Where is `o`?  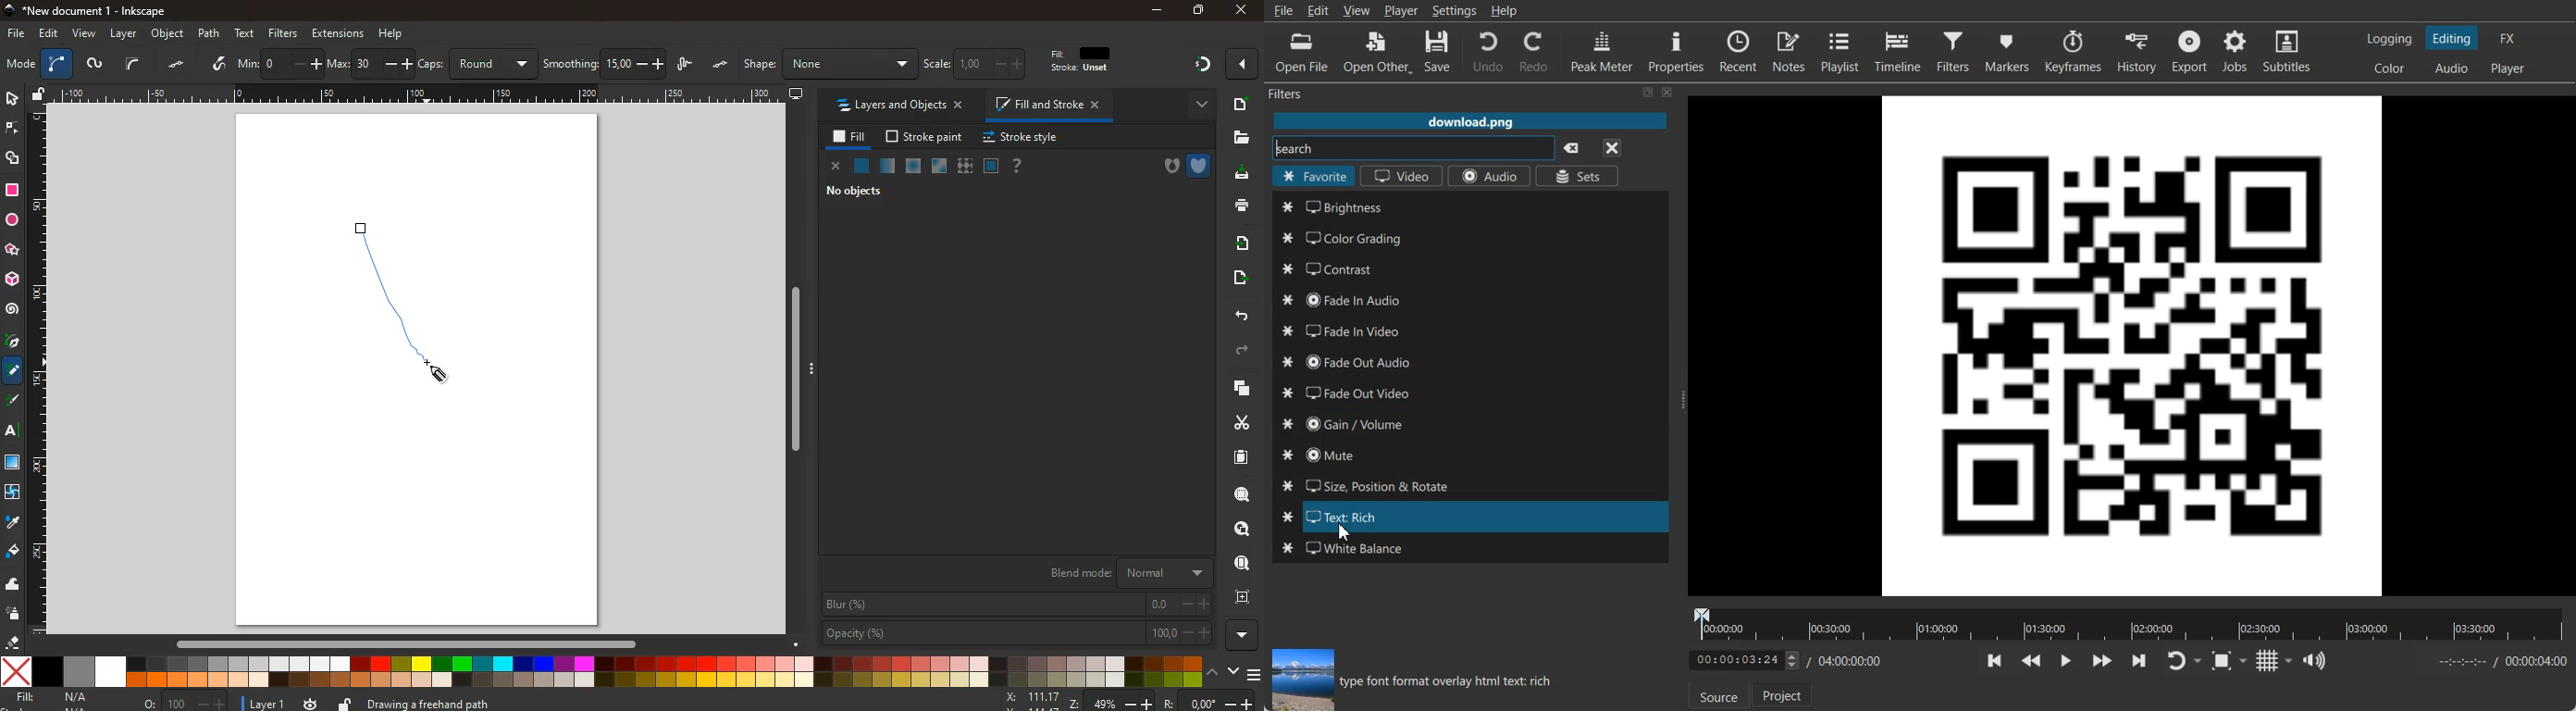 o is located at coordinates (185, 703).